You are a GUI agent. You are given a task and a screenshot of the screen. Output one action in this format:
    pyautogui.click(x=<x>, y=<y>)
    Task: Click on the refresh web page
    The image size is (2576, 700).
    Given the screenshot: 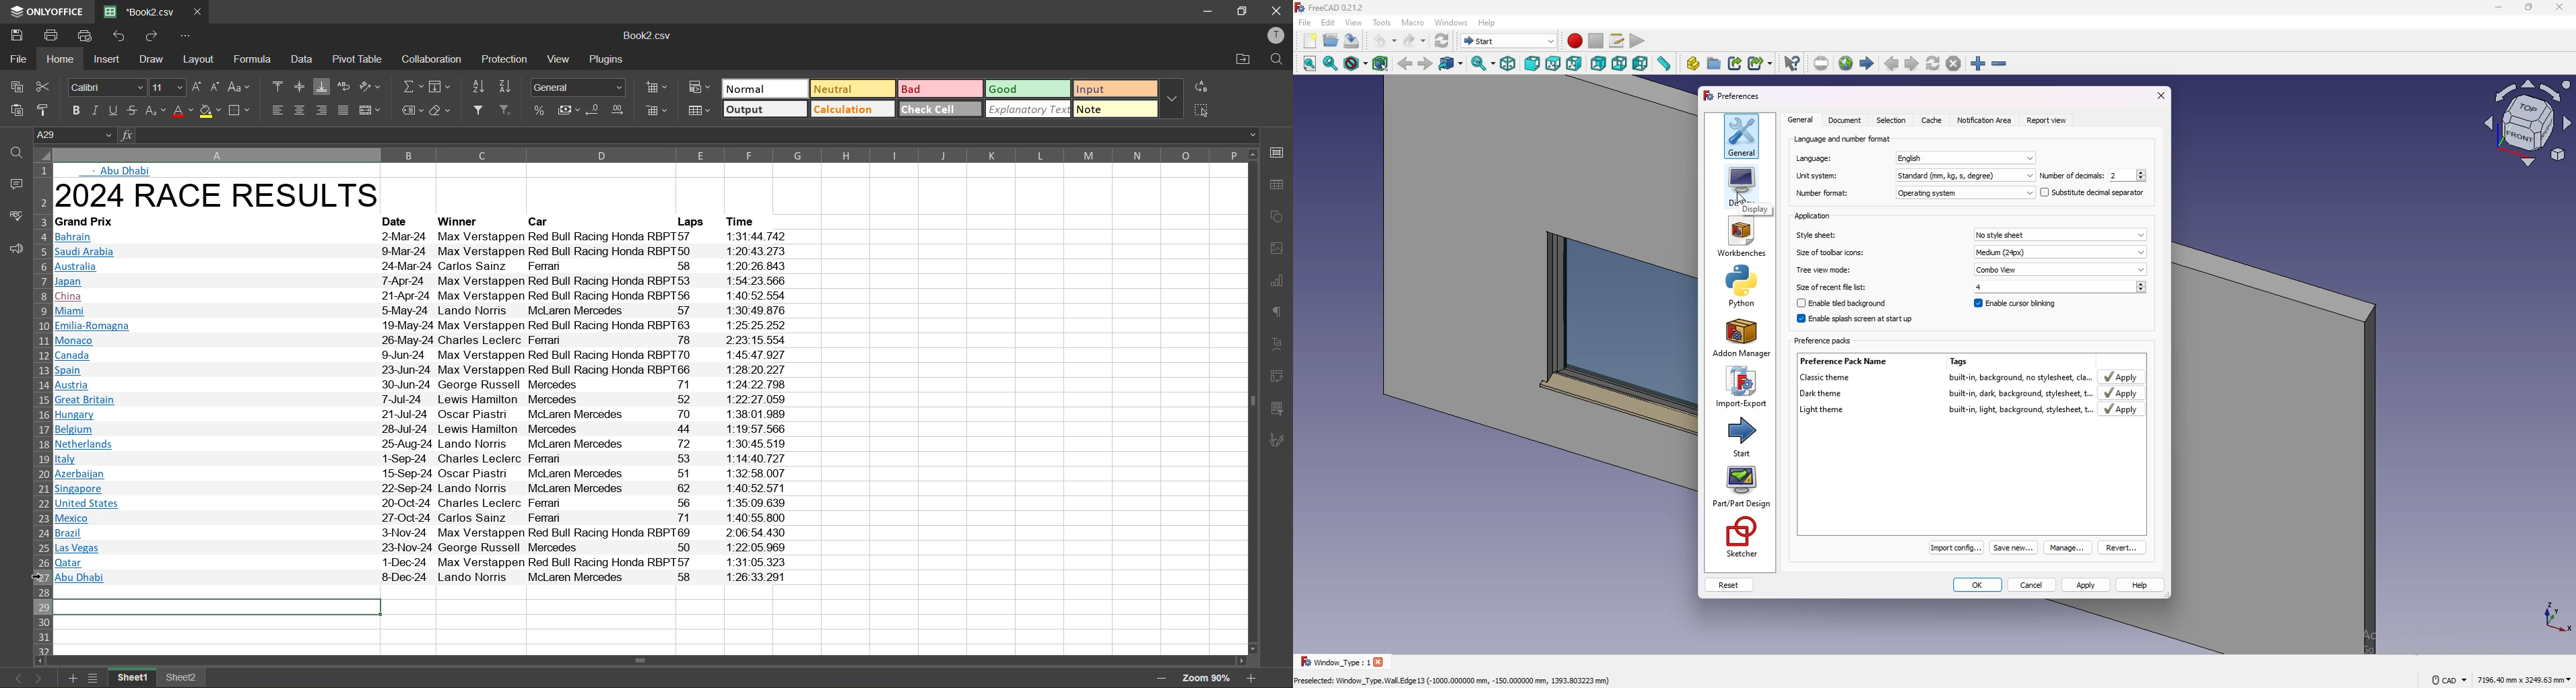 What is the action you would take?
    pyautogui.click(x=1934, y=63)
    